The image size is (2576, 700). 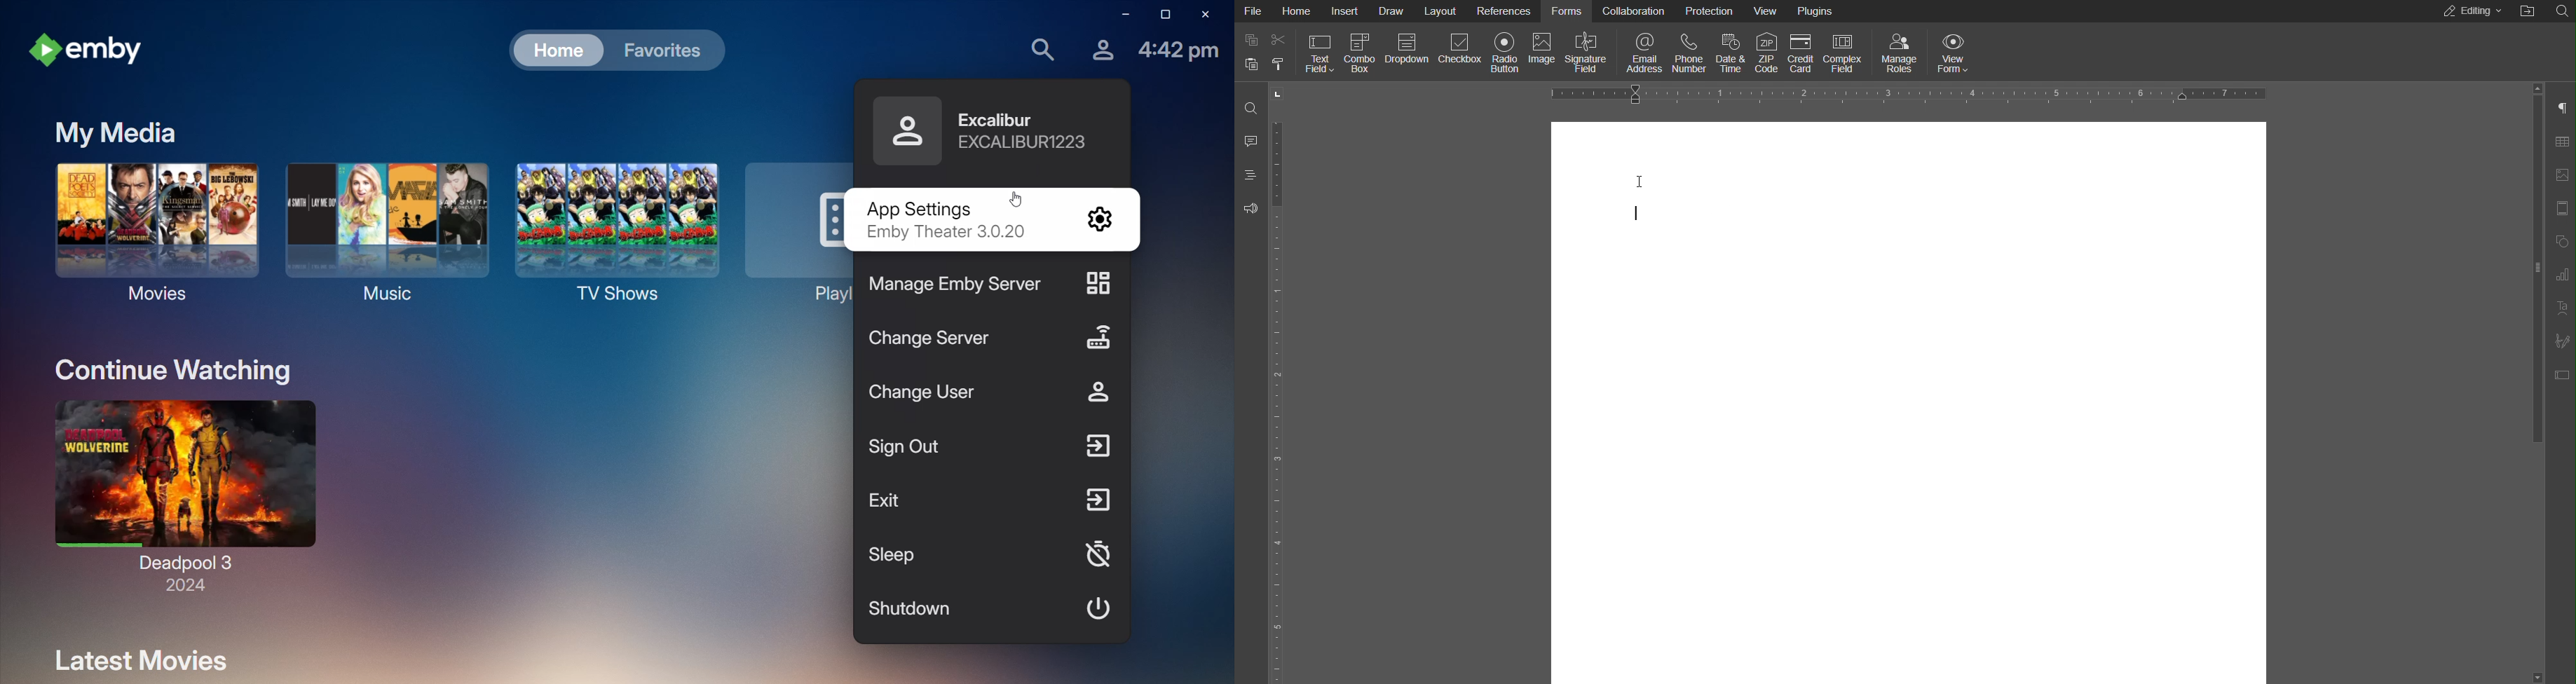 What do you see at coordinates (1408, 52) in the screenshot?
I see `Dropdown ` at bounding box center [1408, 52].